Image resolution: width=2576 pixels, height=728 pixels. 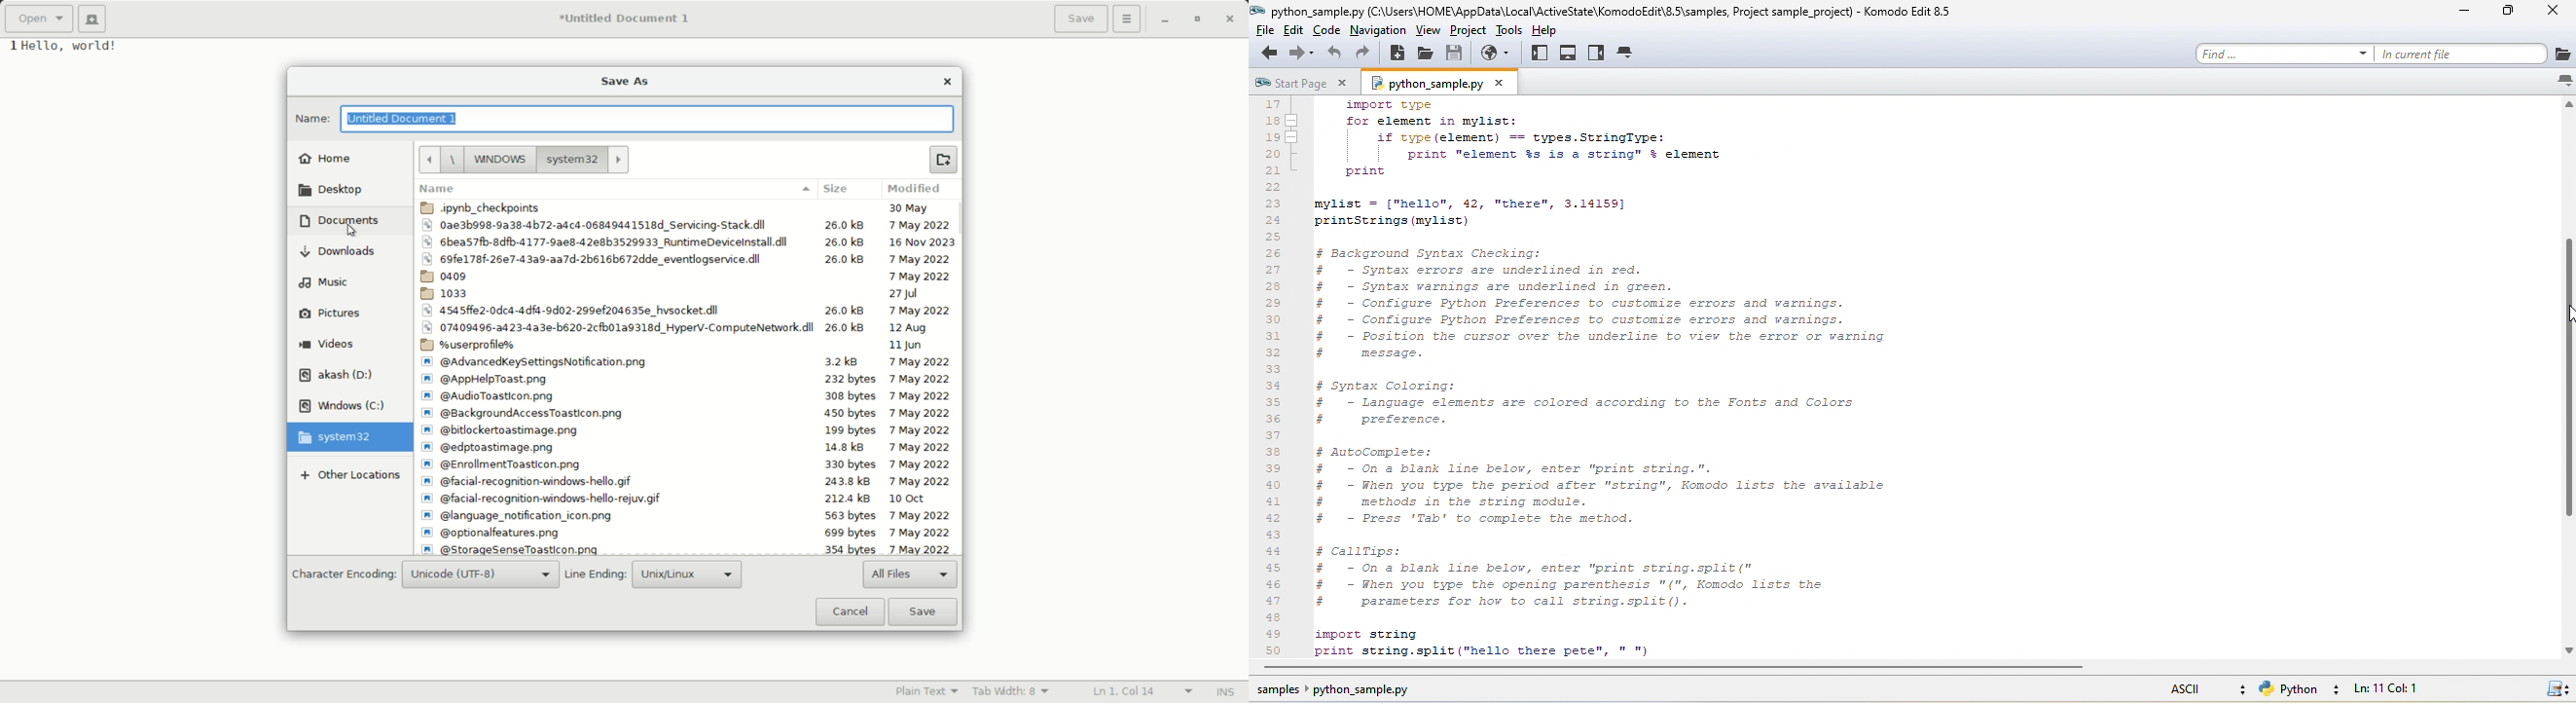 I want to click on .ipynb_checkpoints 30 May, so click(x=688, y=208).